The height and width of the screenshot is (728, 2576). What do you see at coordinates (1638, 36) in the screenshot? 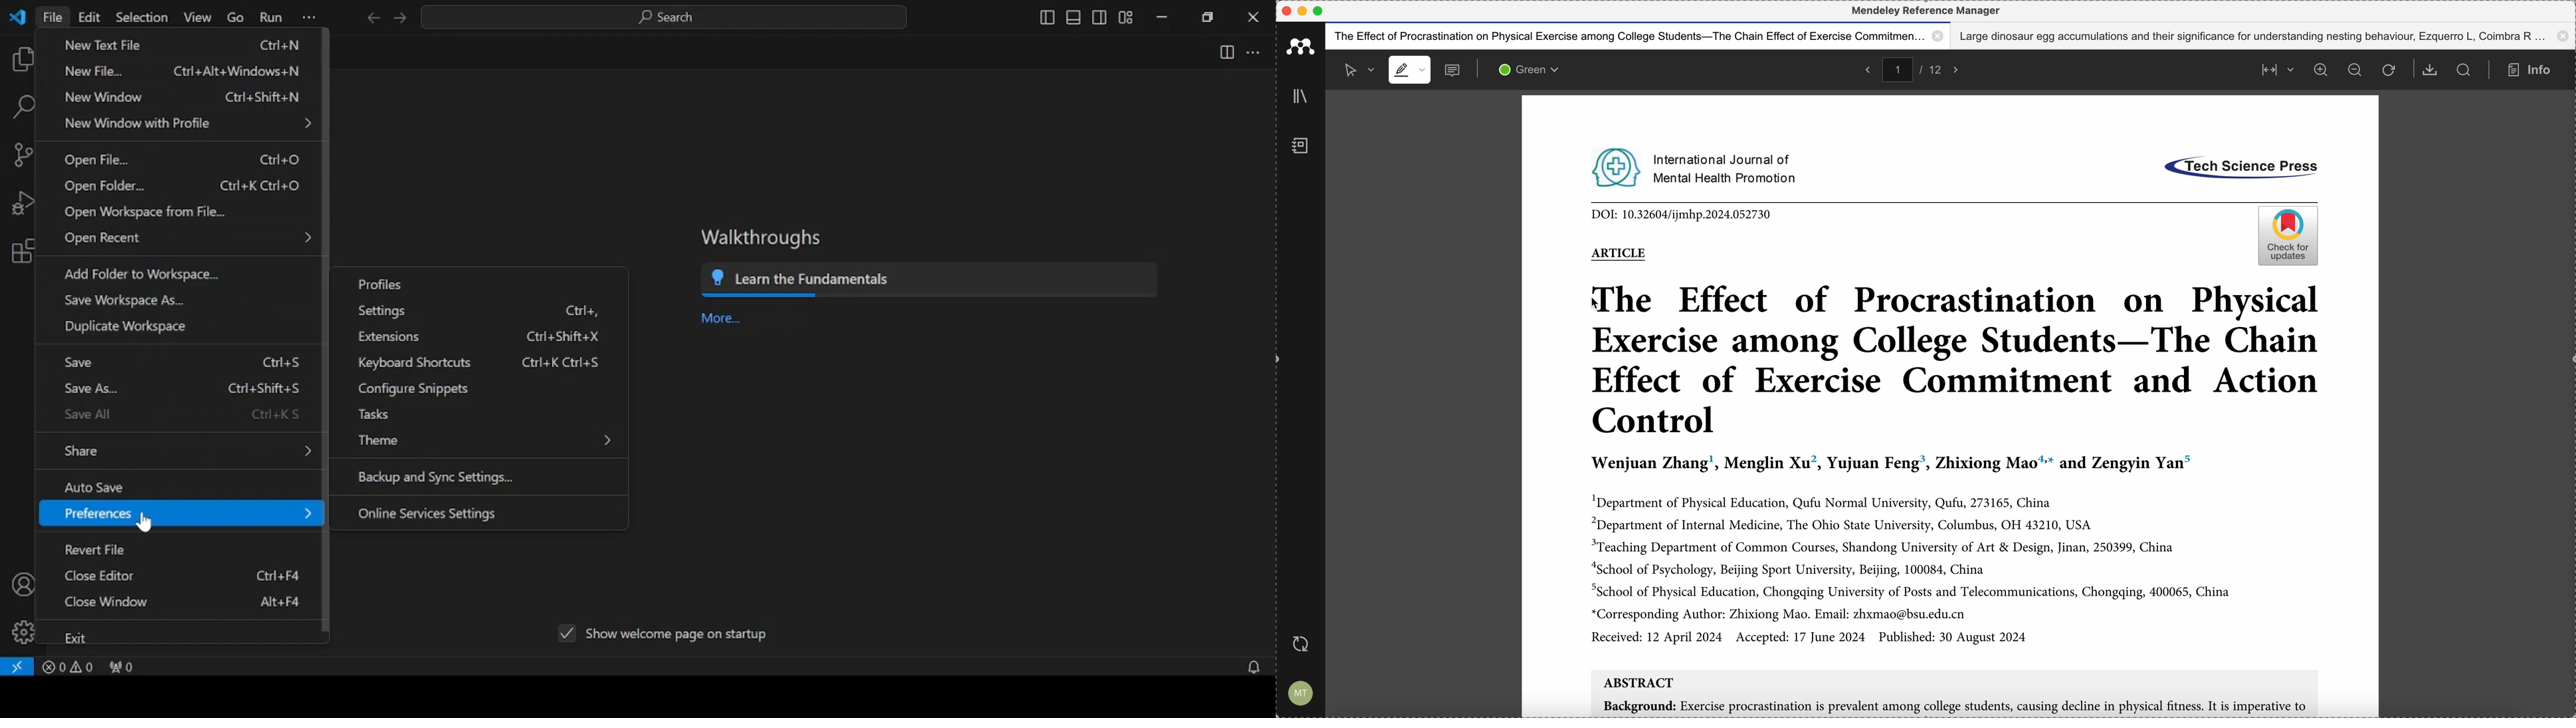
I see `The effect of procastination on physical exercise among college students - The Chain effect of exercise` at bounding box center [1638, 36].